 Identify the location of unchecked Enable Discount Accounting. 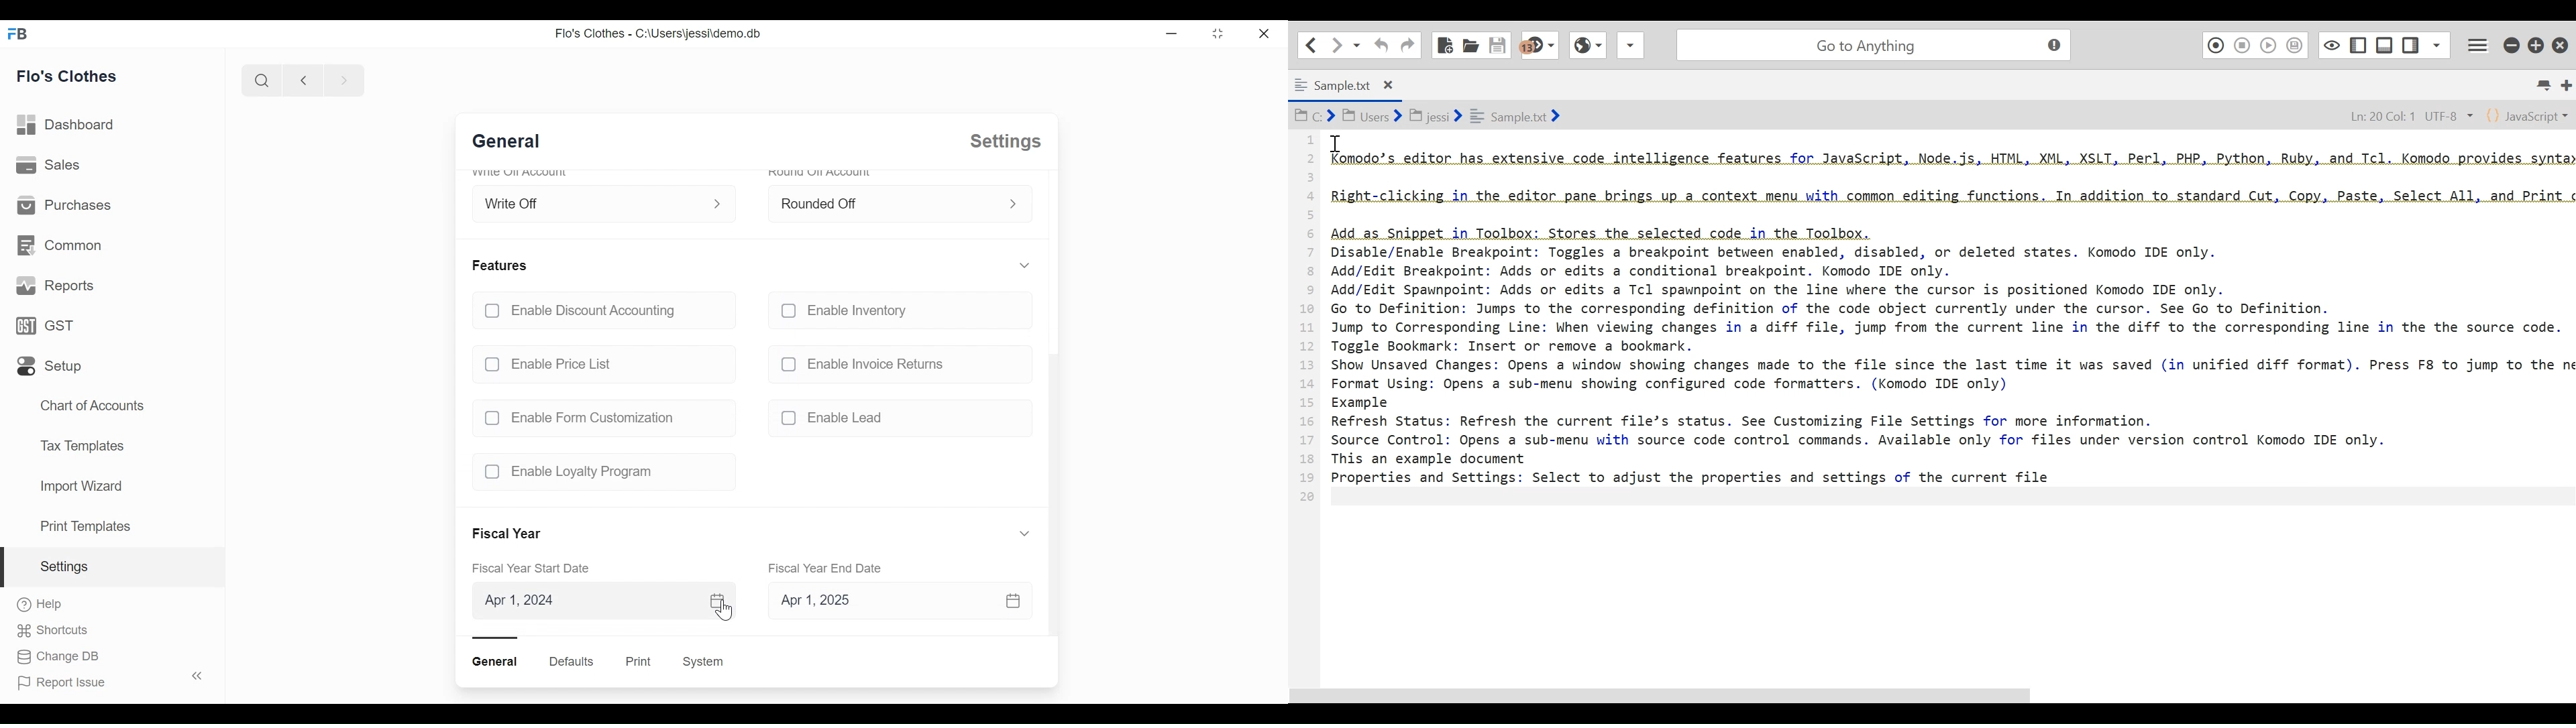
(602, 312).